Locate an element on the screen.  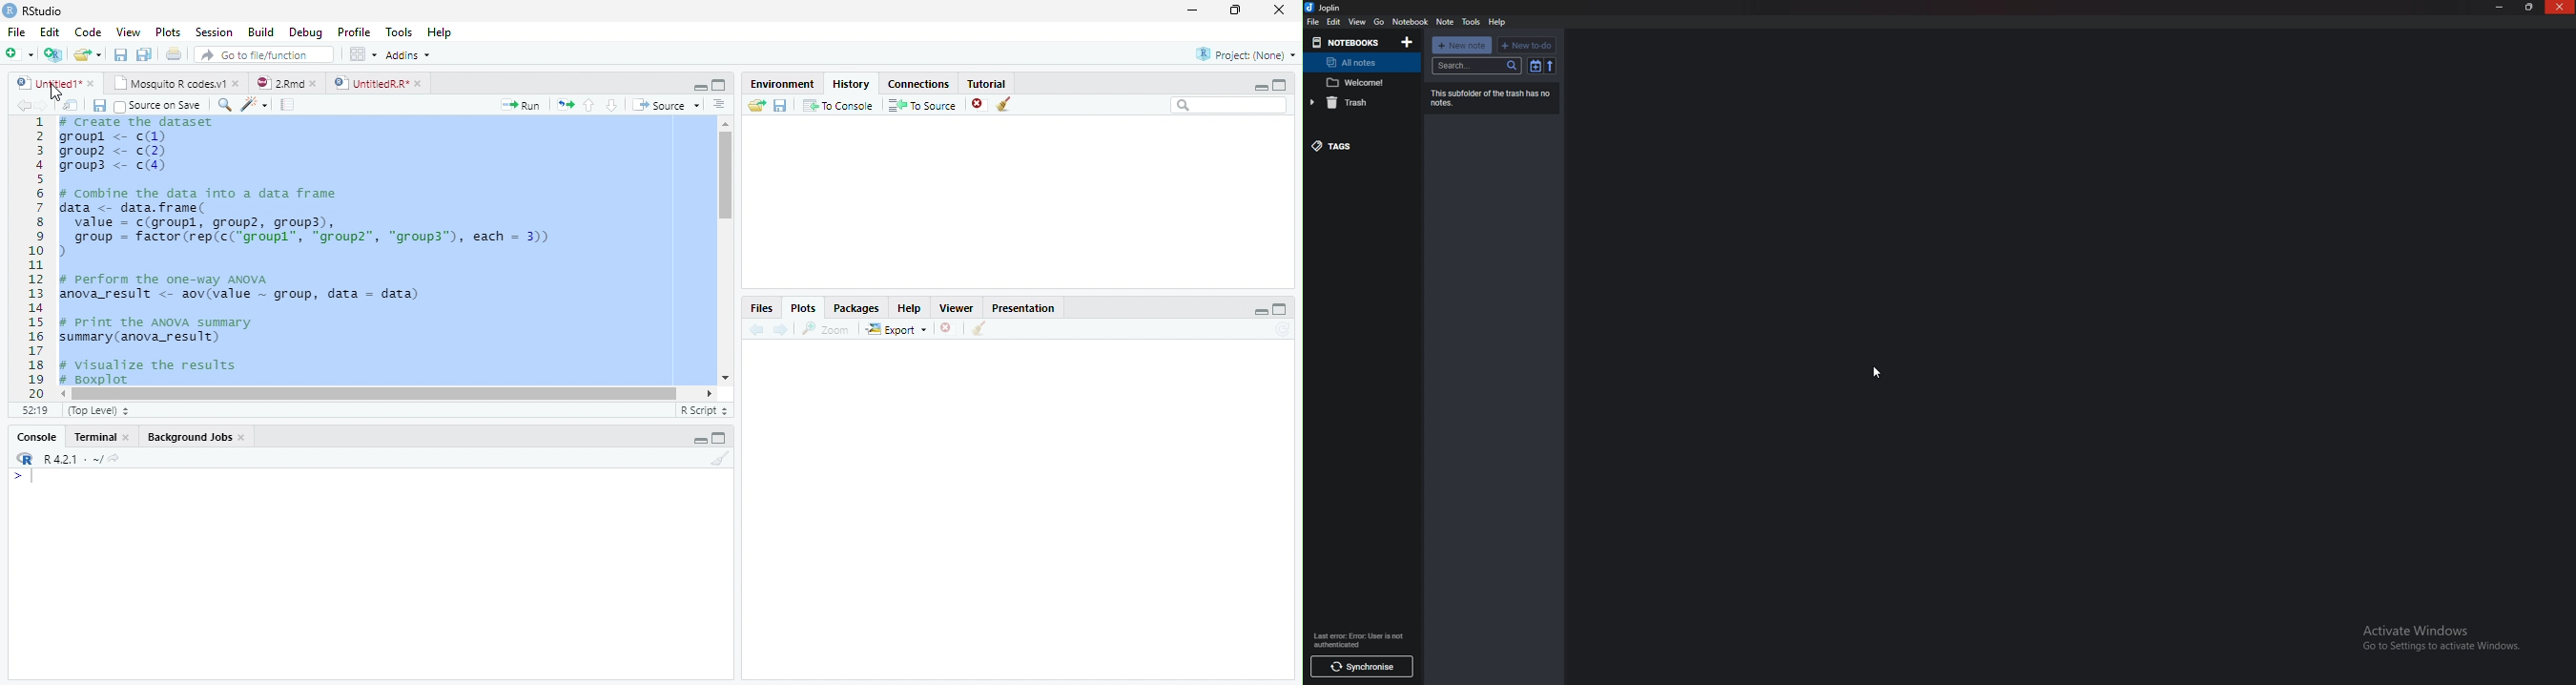
Zoom is located at coordinates (827, 329).